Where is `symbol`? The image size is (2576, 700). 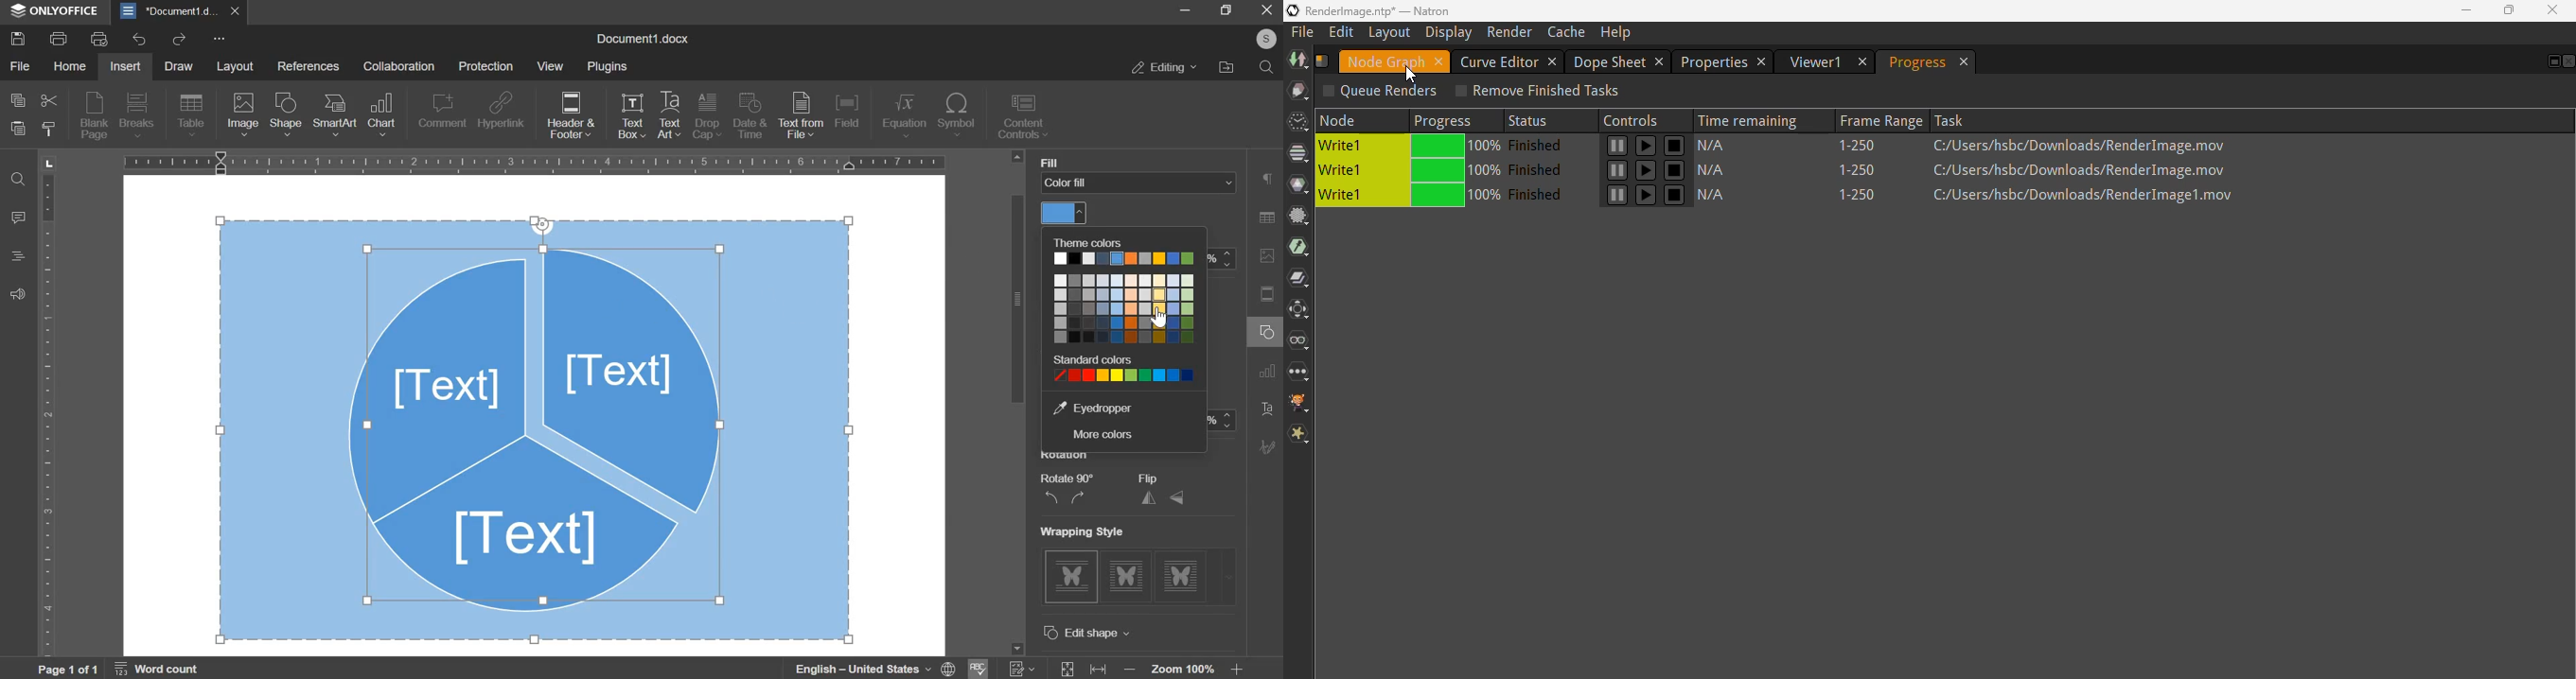
symbol is located at coordinates (957, 115).